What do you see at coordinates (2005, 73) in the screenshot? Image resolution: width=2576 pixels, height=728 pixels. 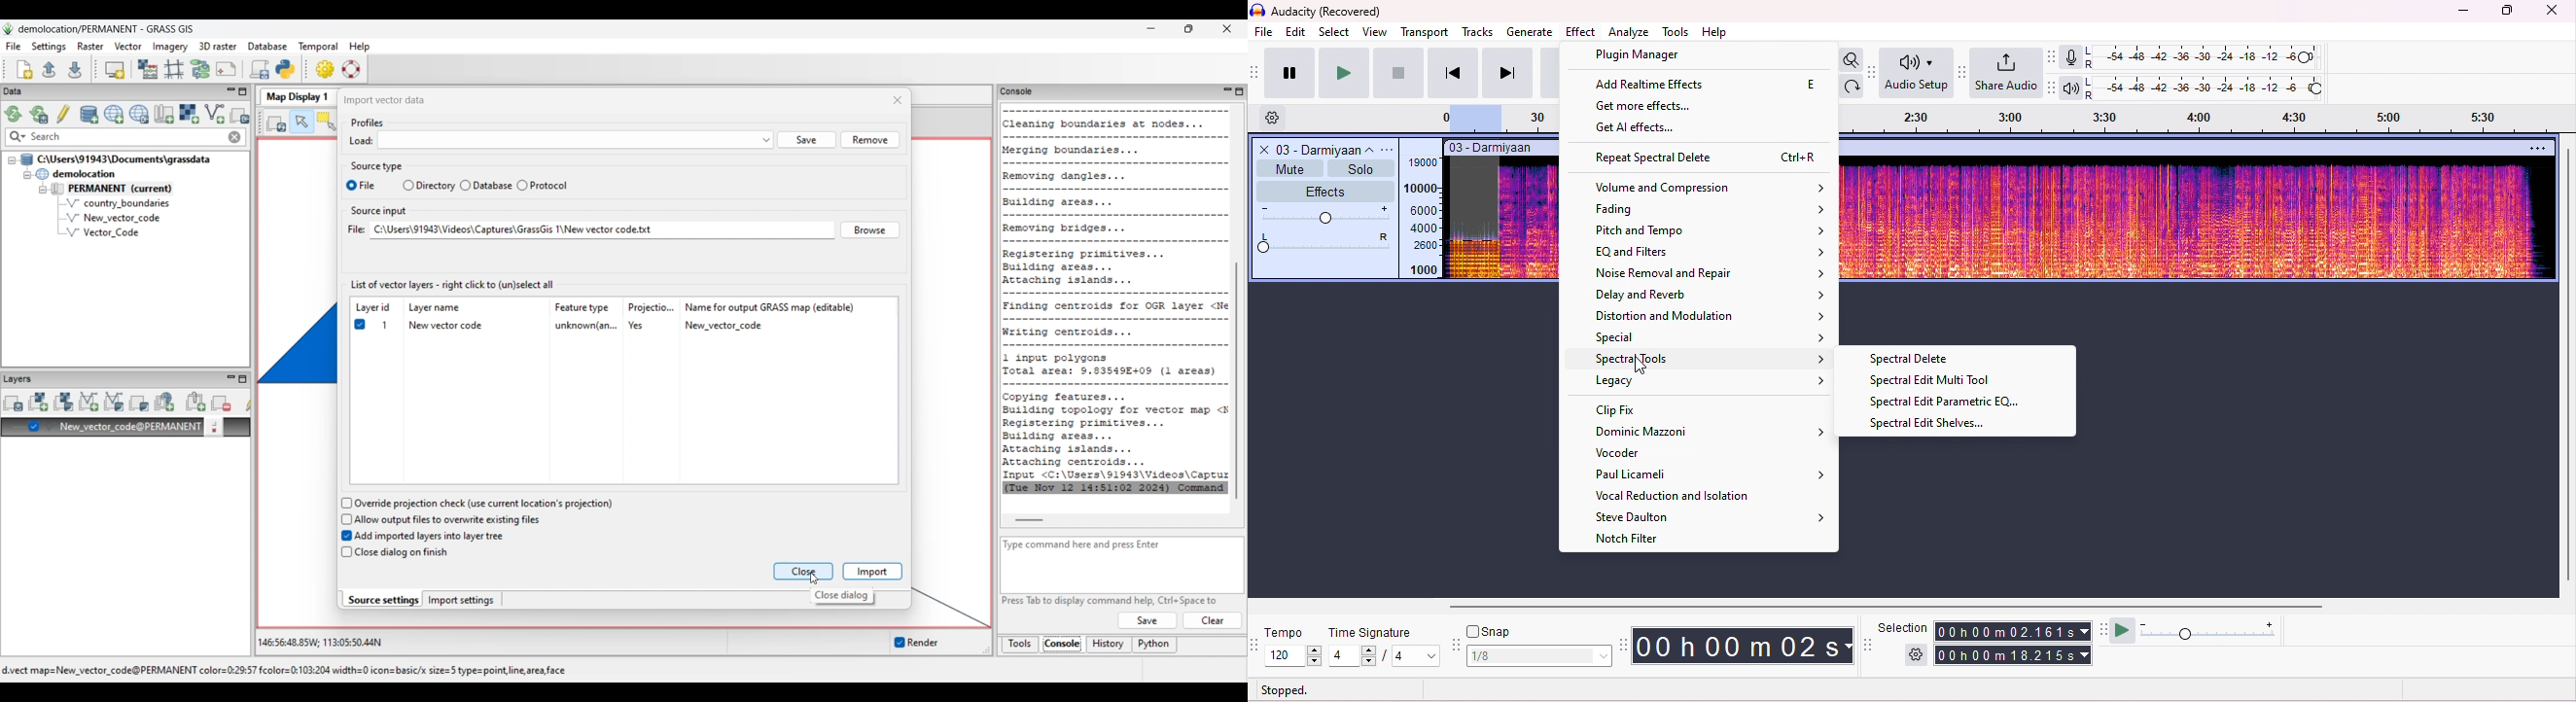 I see `share audio` at bounding box center [2005, 73].